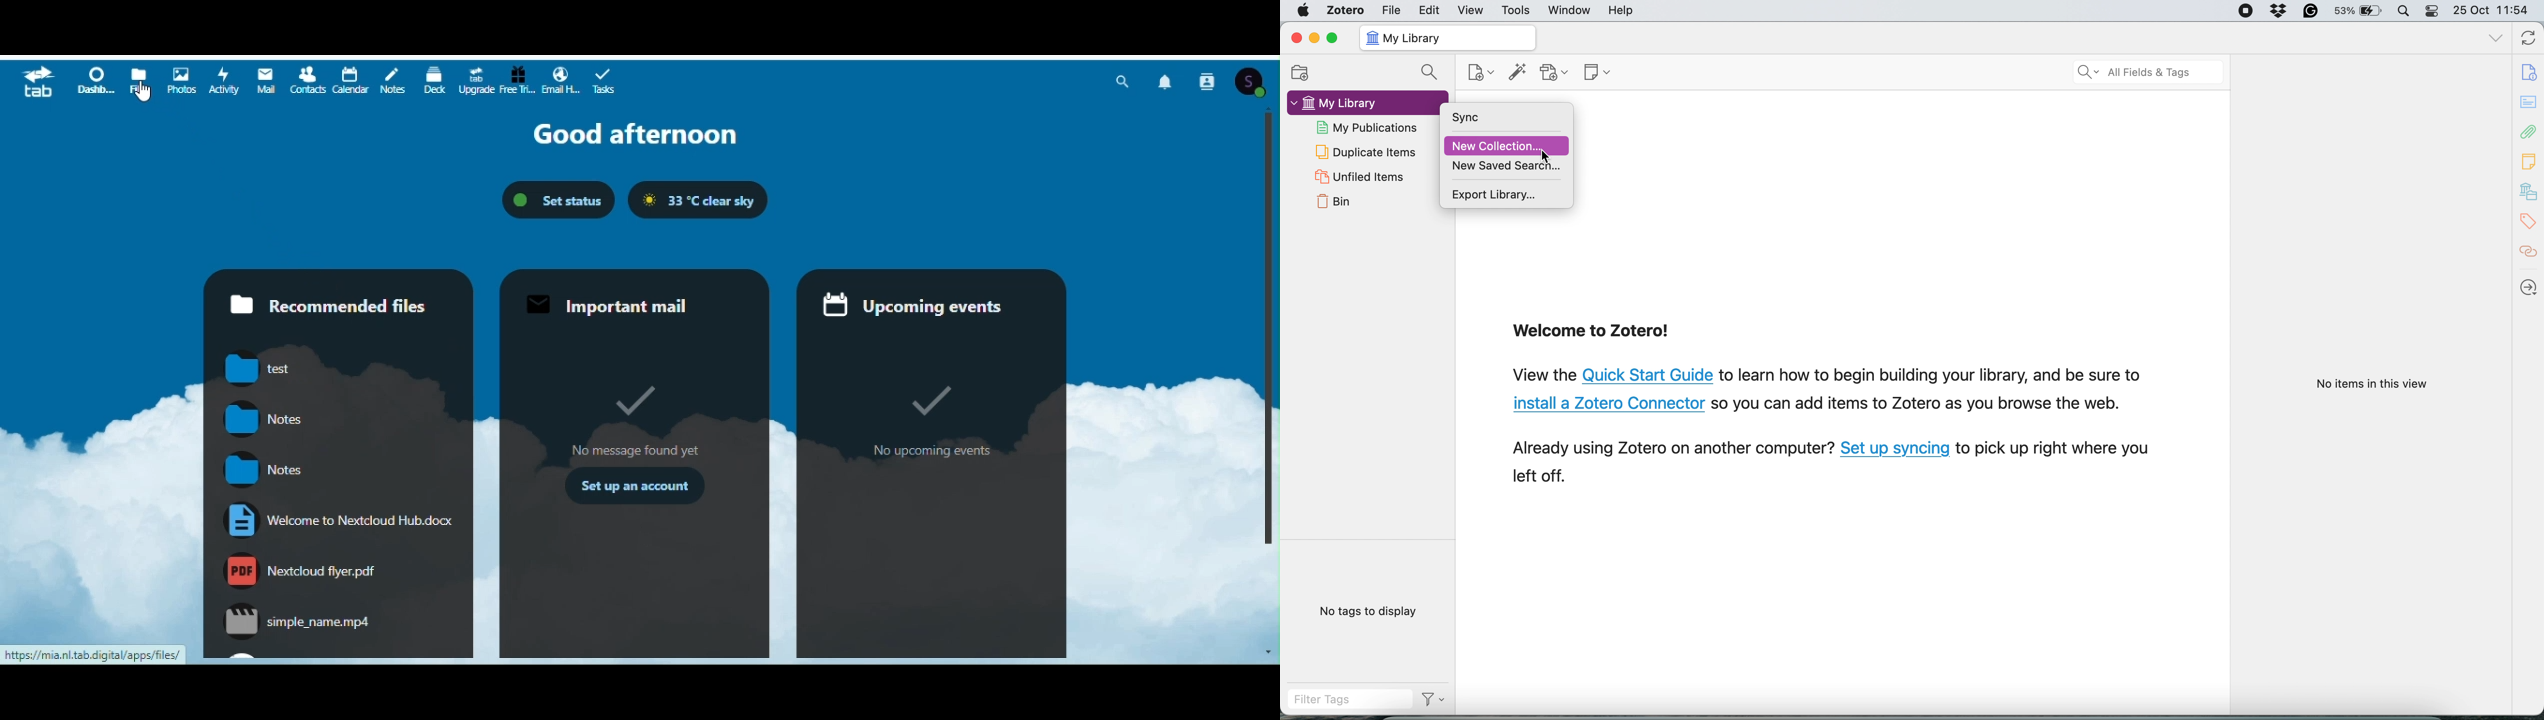 The image size is (2548, 728). Describe the element at coordinates (39, 82) in the screenshot. I see `tab` at that location.